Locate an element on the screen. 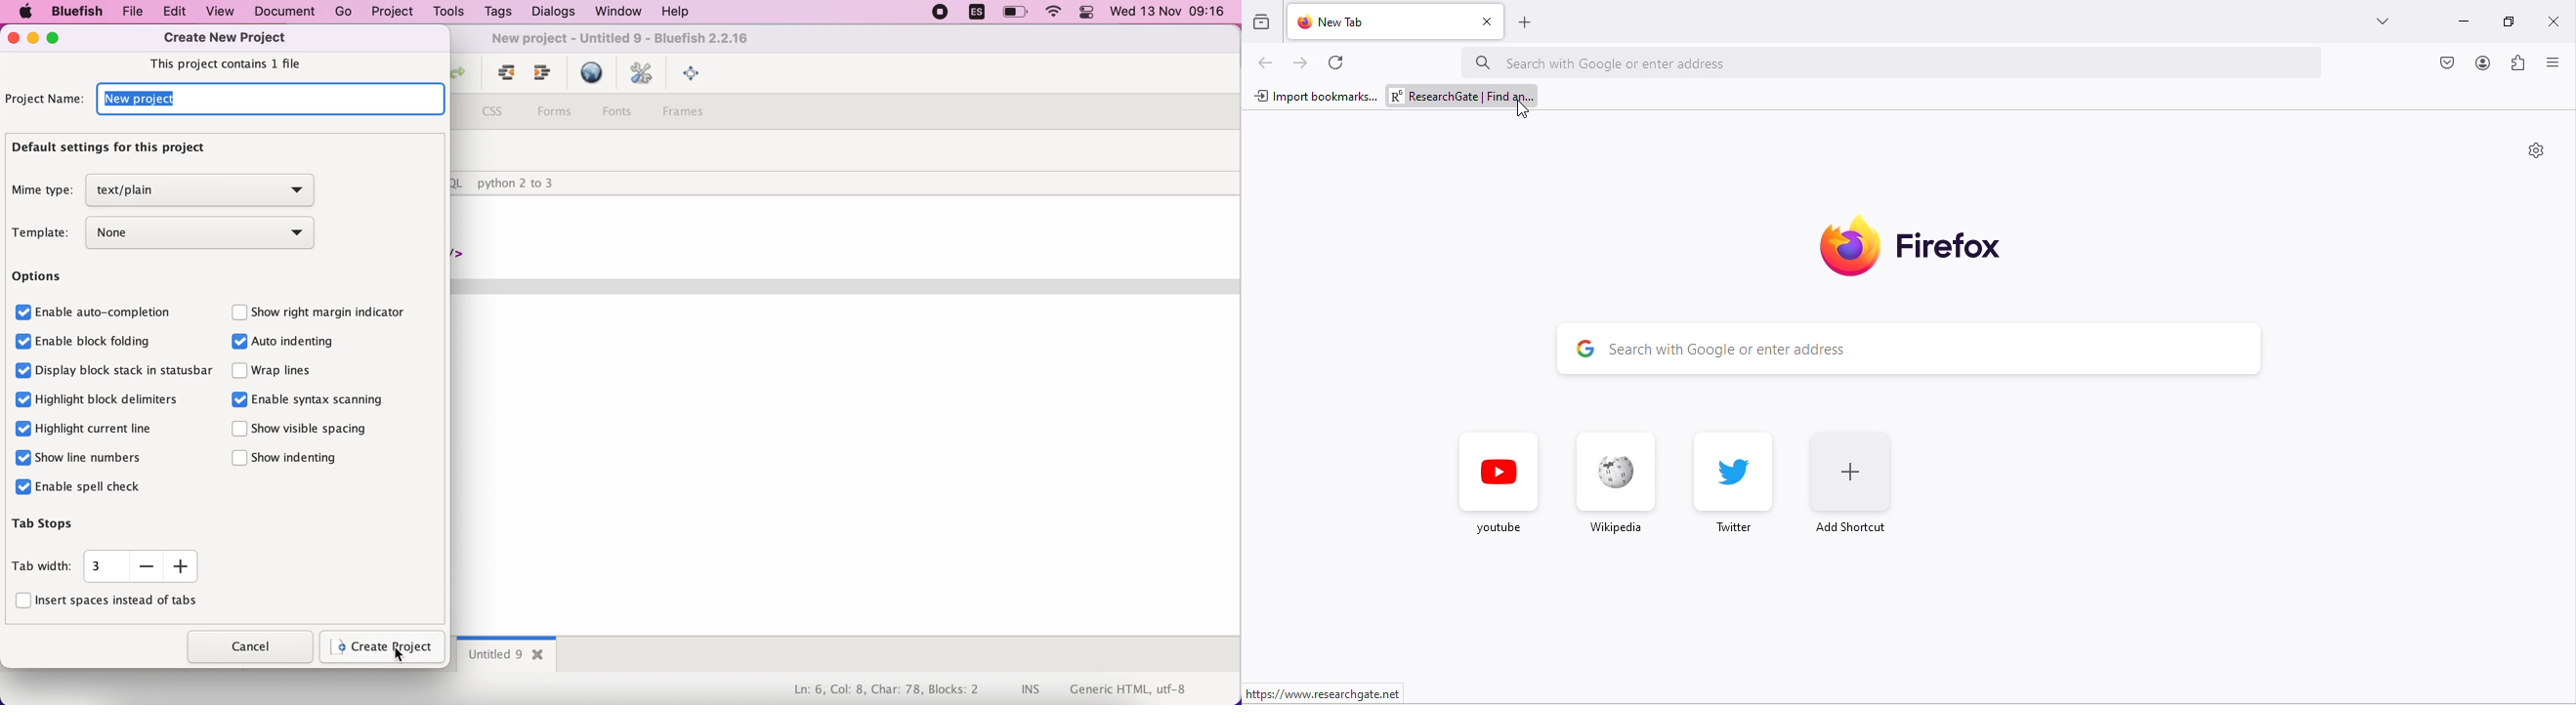  minimize is located at coordinates (32, 39).